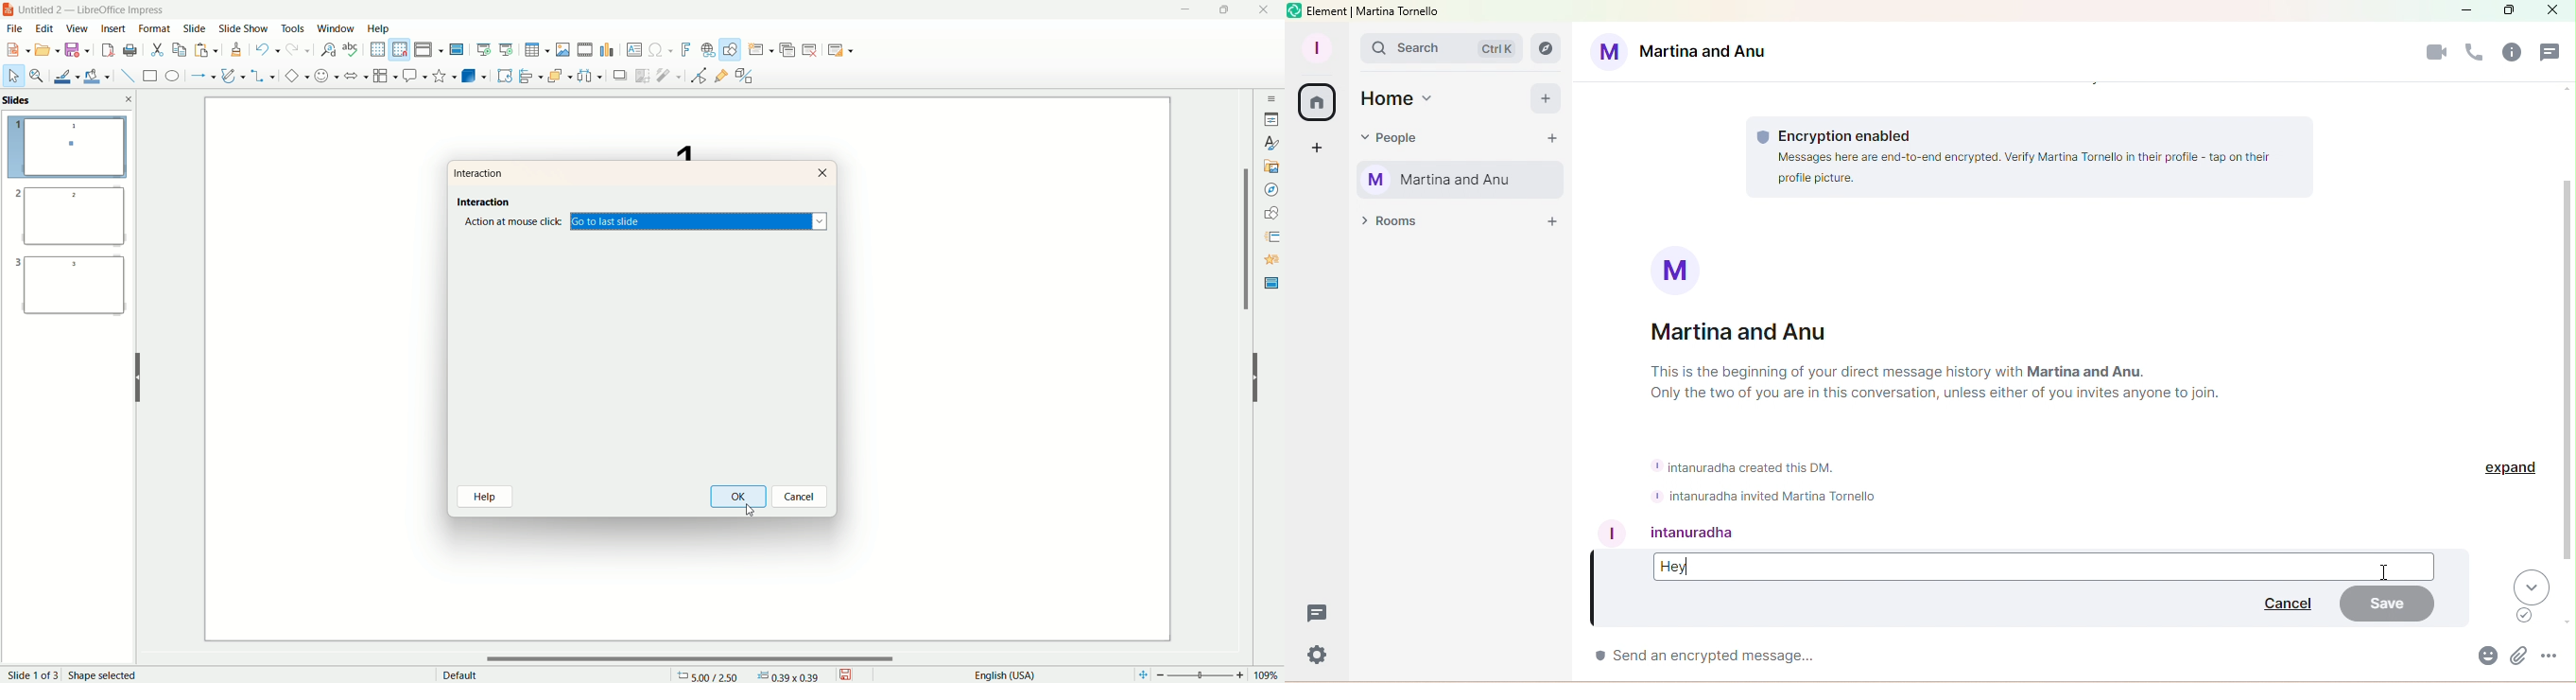 The image size is (2576, 700). I want to click on zoom and pan, so click(35, 76).